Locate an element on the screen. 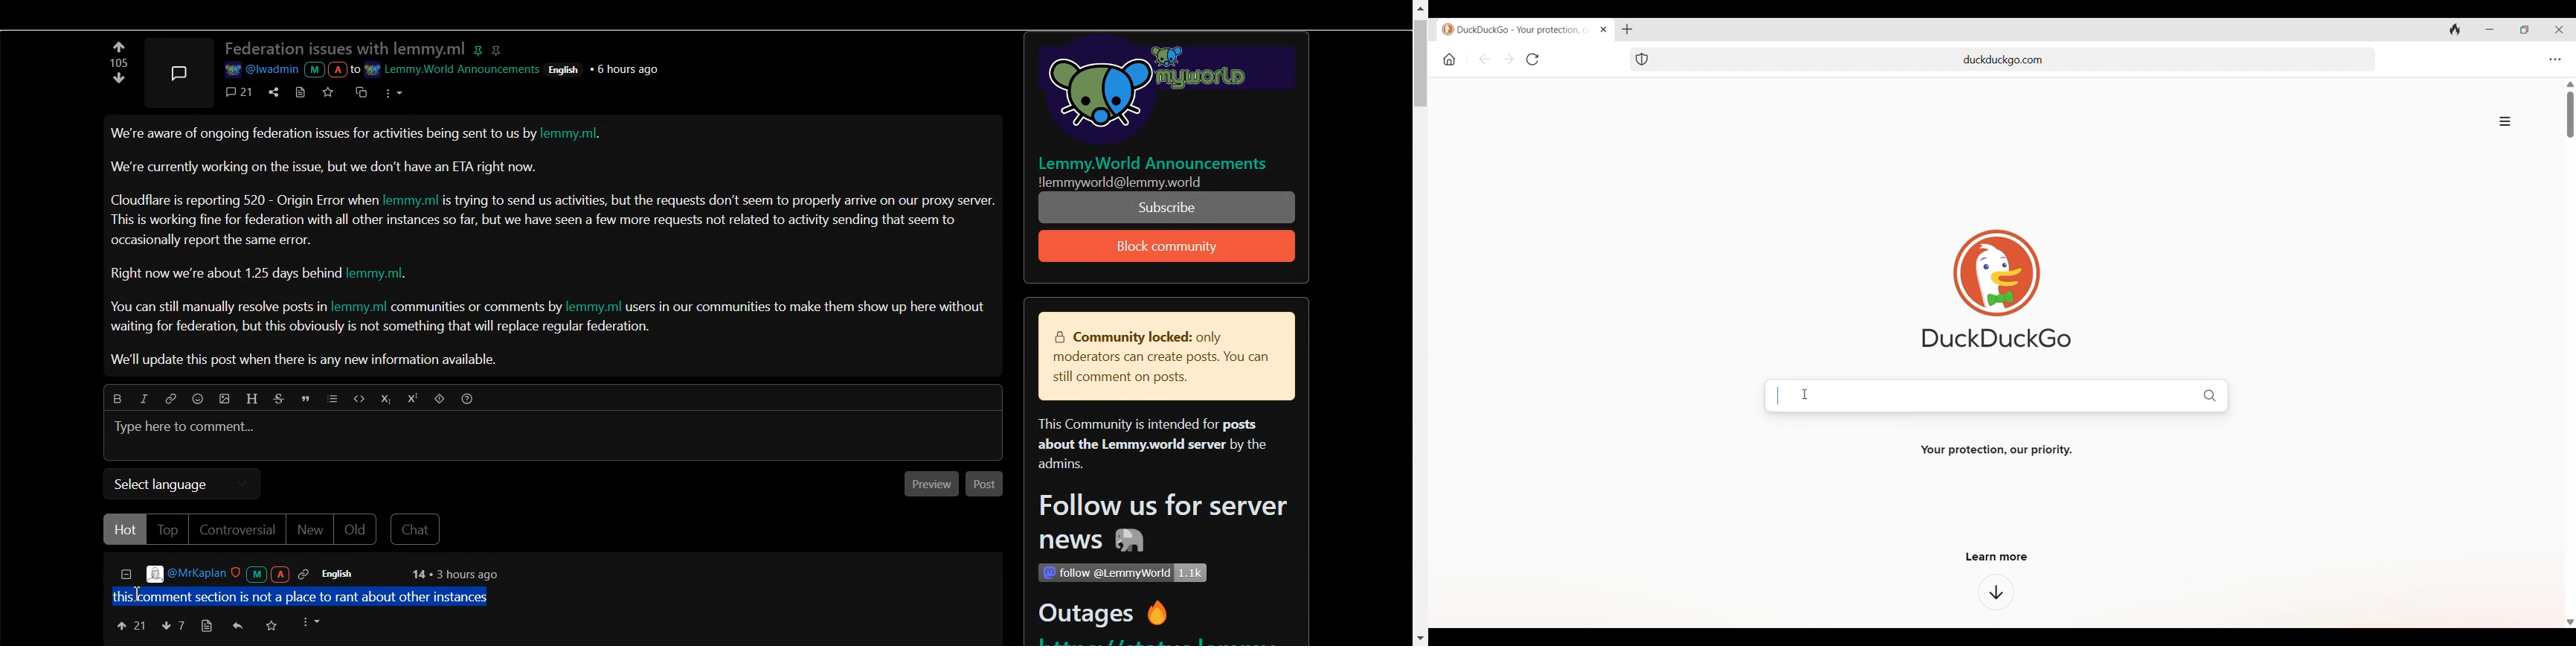 Image resolution: width=2576 pixels, height=672 pixels. Subscript is located at coordinates (385, 400).